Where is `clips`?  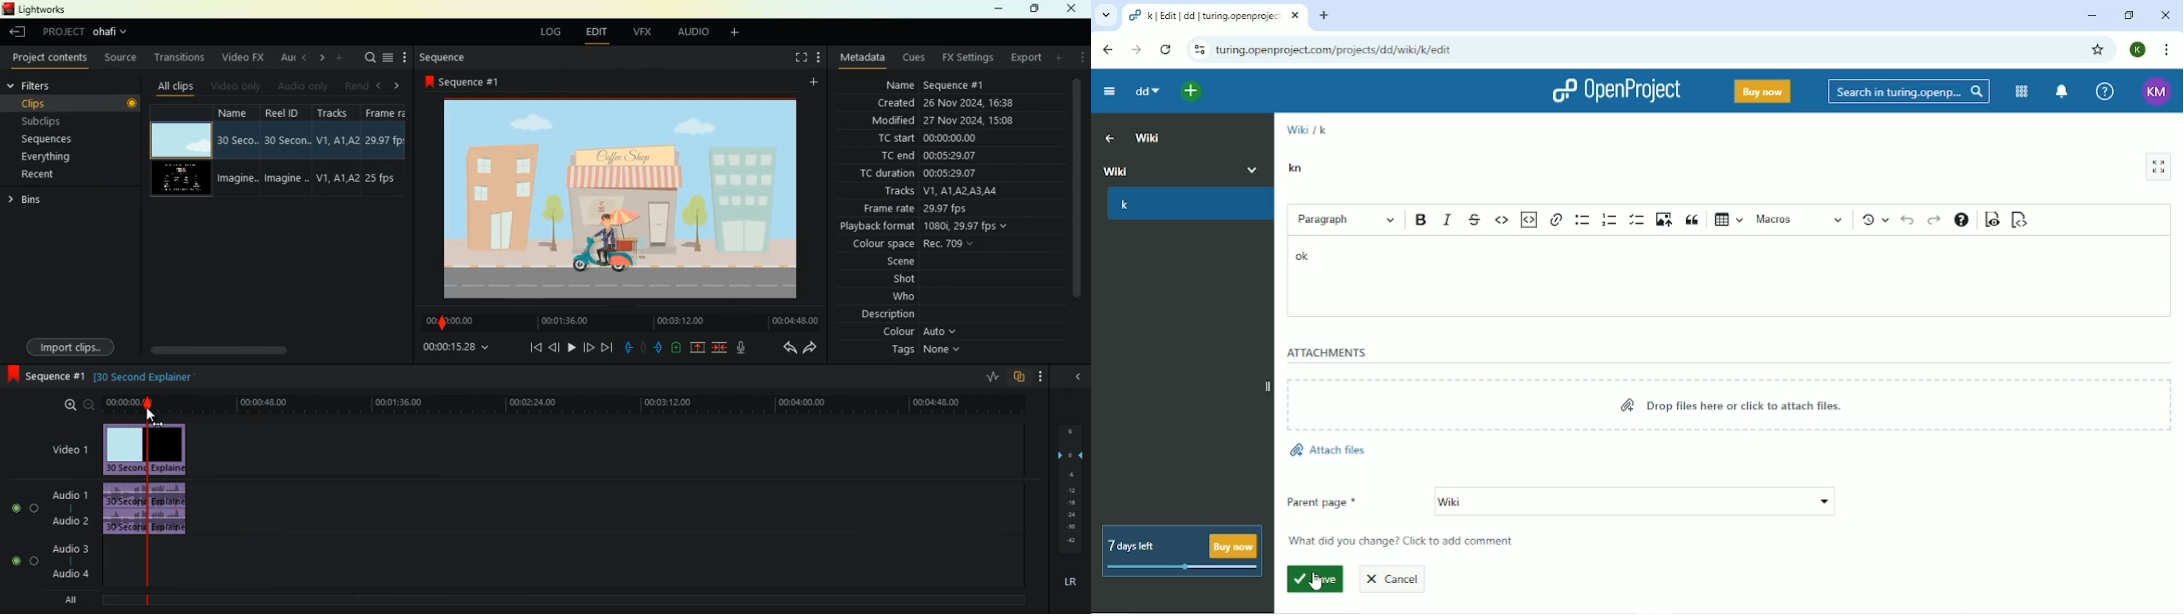 clips is located at coordinates (78, 104).